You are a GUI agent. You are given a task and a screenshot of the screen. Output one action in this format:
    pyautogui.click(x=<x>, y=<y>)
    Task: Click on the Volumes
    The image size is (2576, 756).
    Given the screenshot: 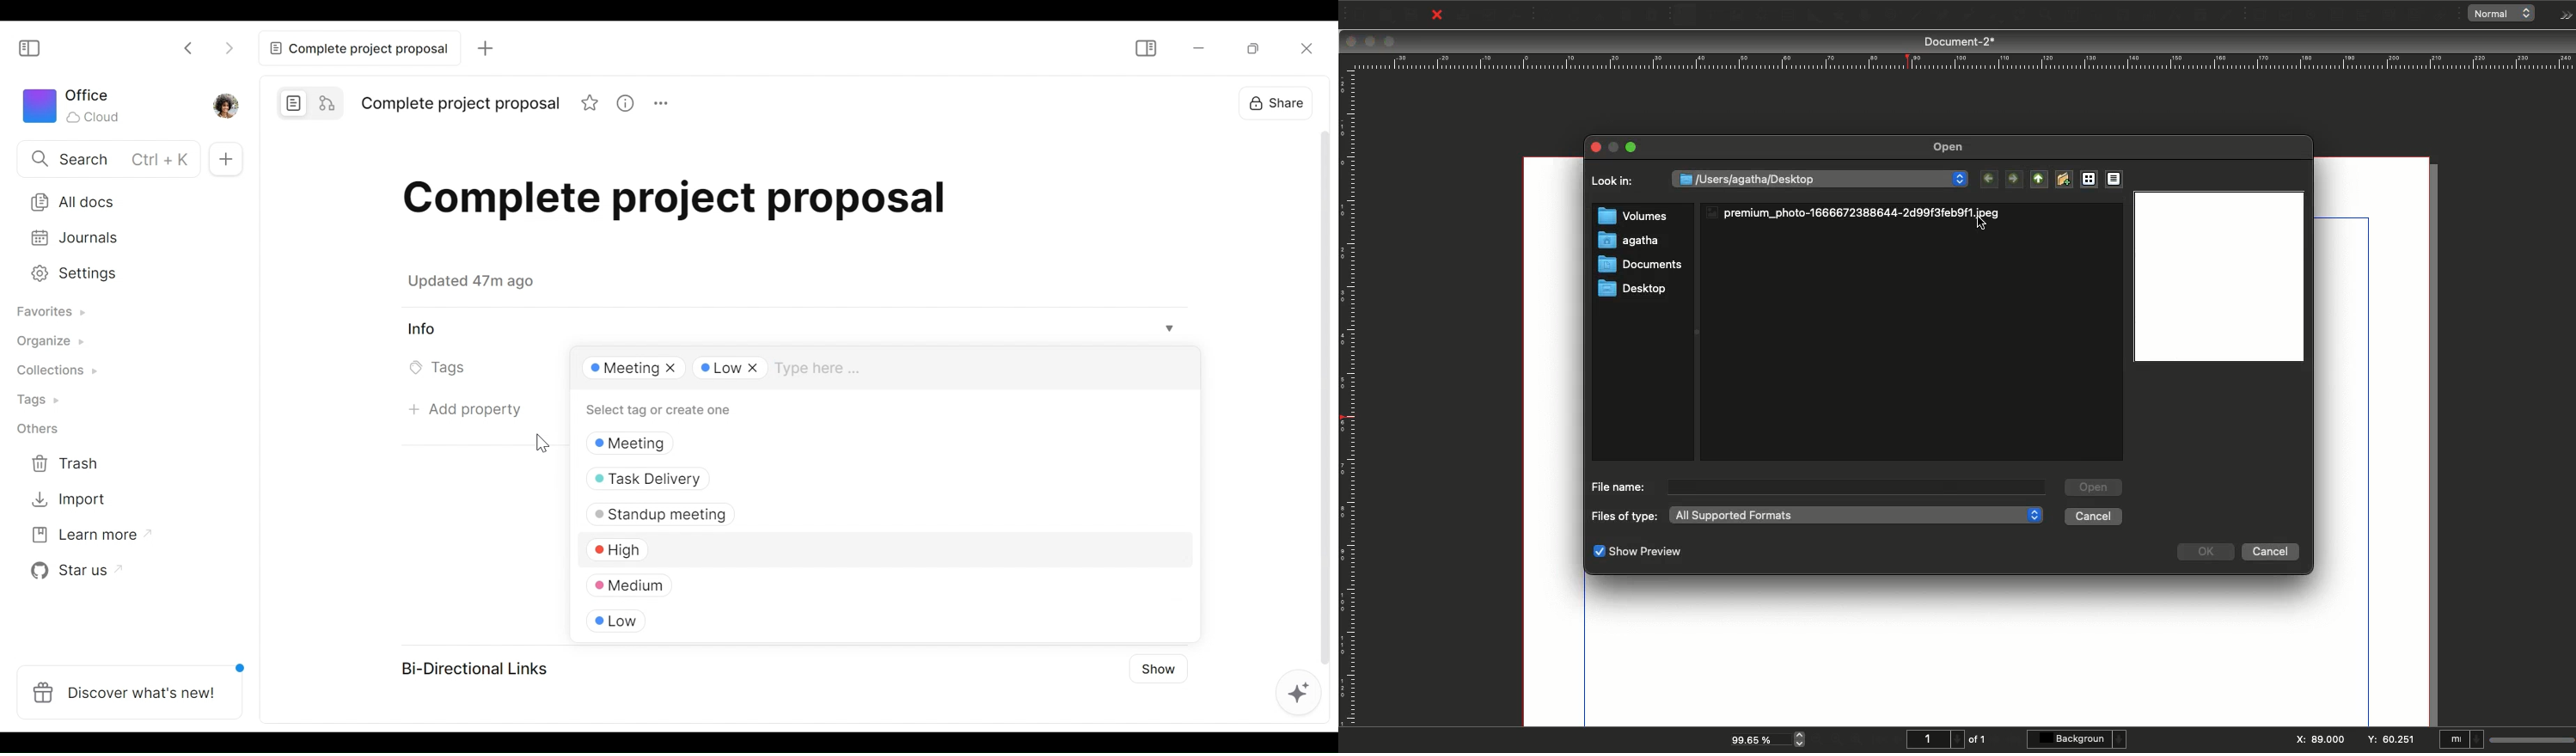 What is the action you would take?
    pyautogui.click(x=1632, y=217)
    